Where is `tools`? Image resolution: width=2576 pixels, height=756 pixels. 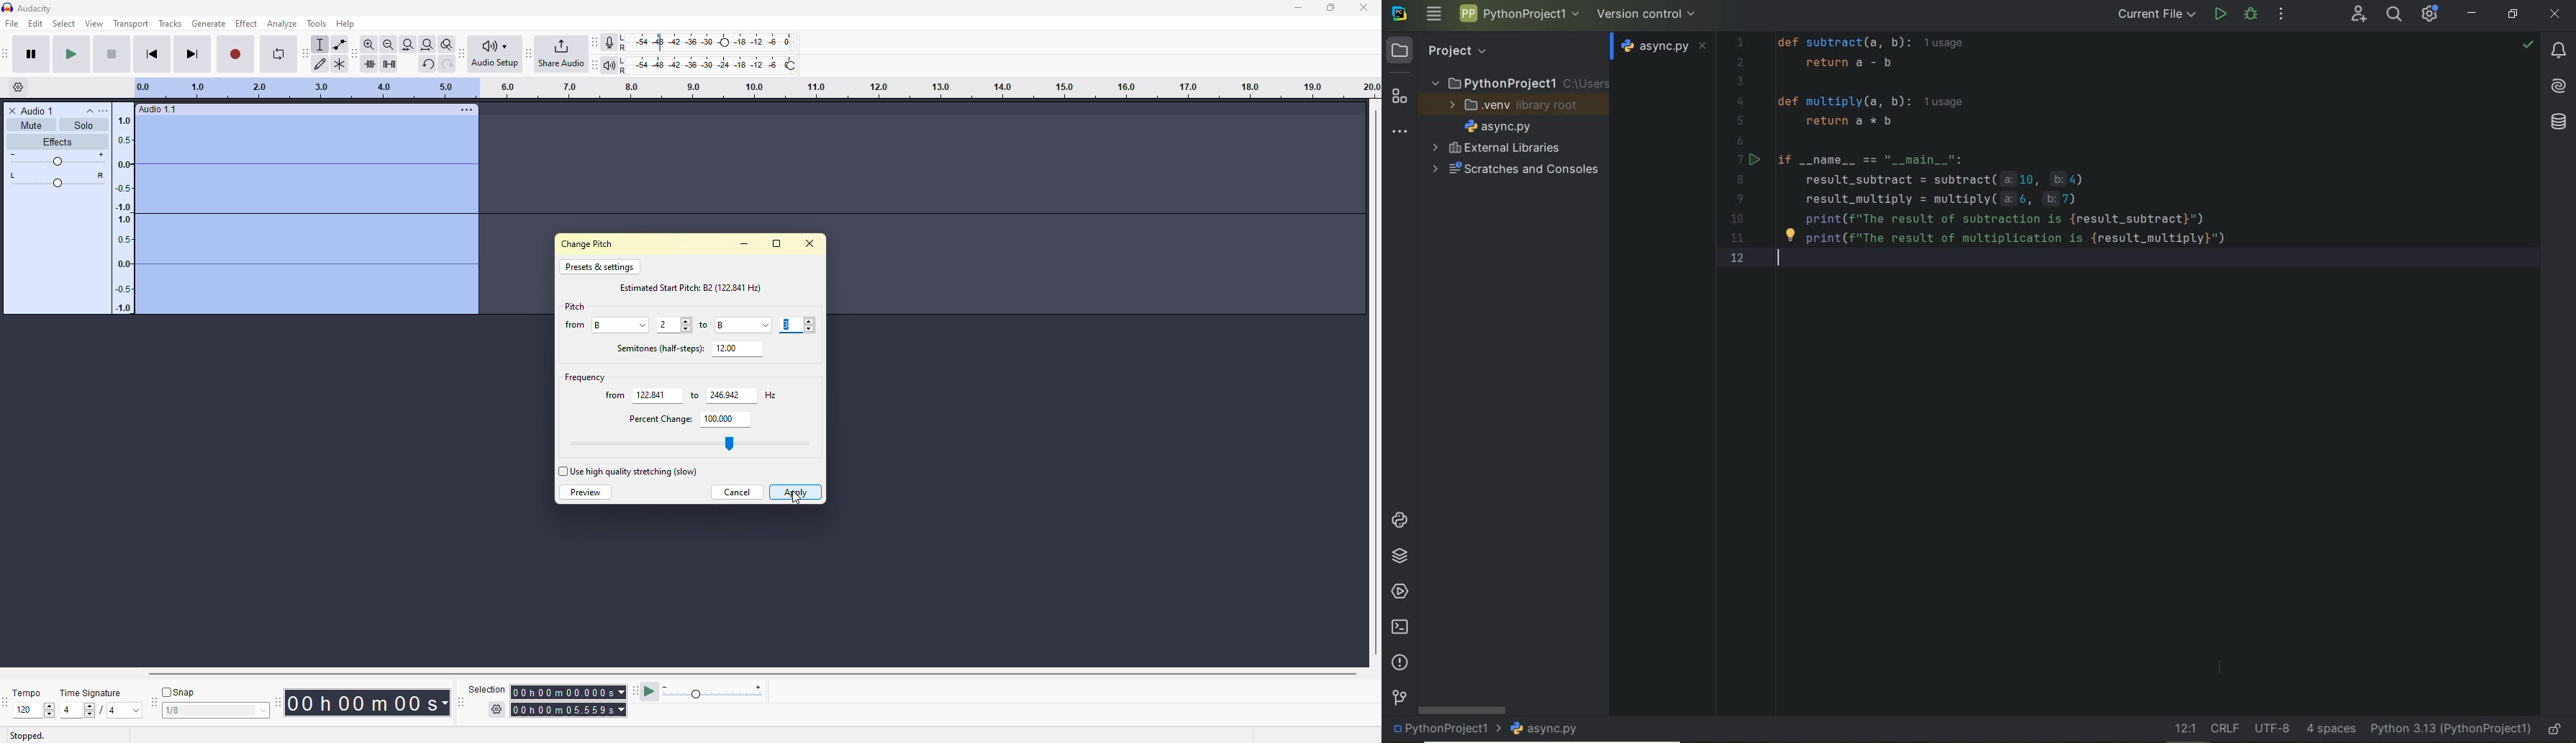
tools is located at coordinates (316, 23).